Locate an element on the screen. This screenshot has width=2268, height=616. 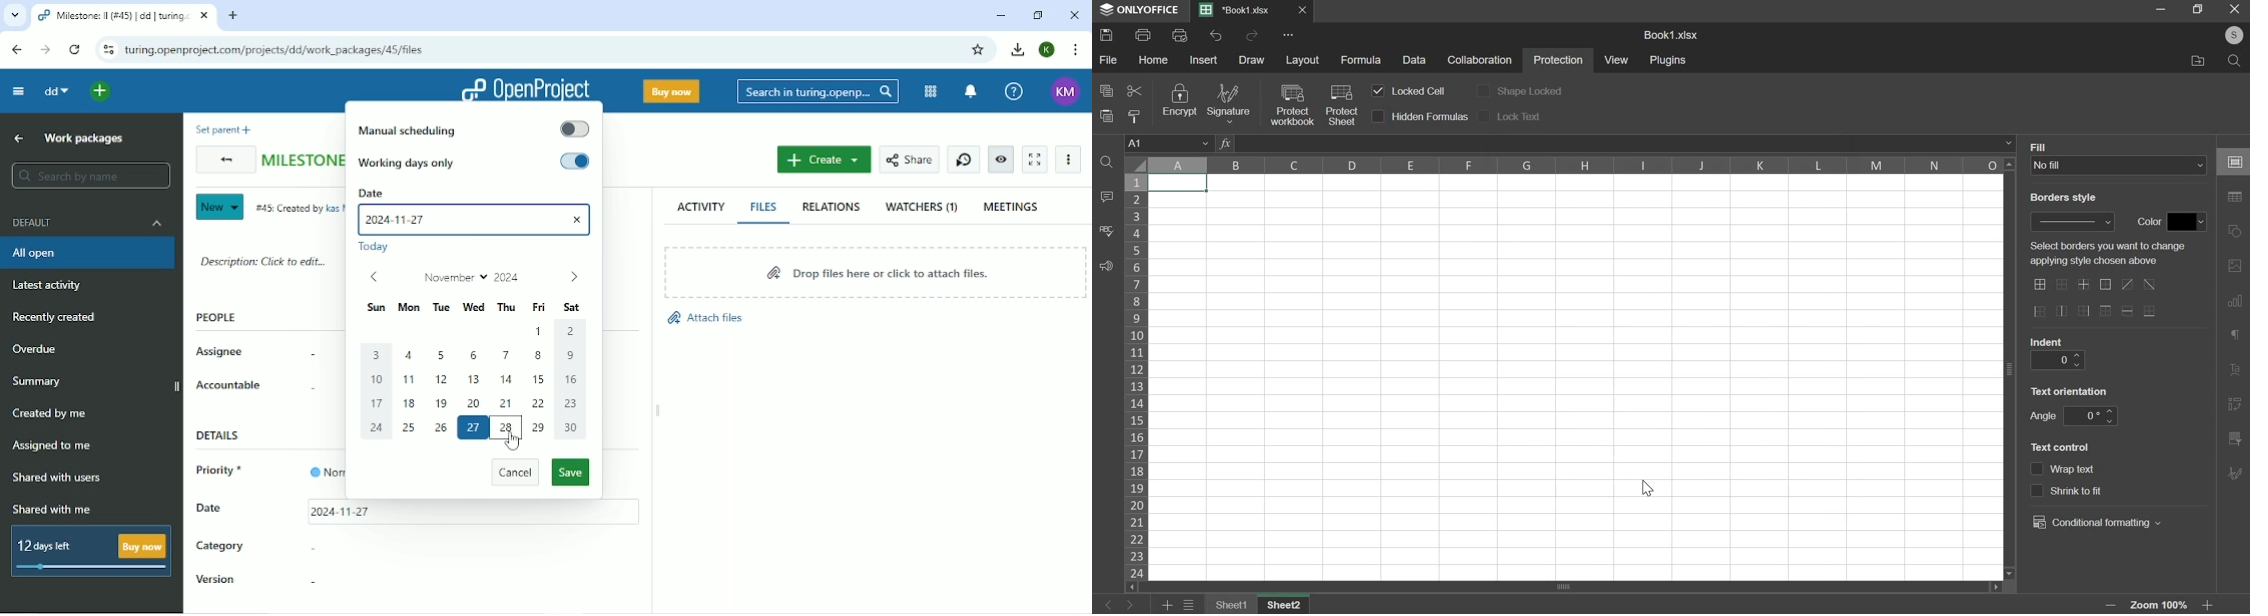
Back is located at coordinates (223, 161).